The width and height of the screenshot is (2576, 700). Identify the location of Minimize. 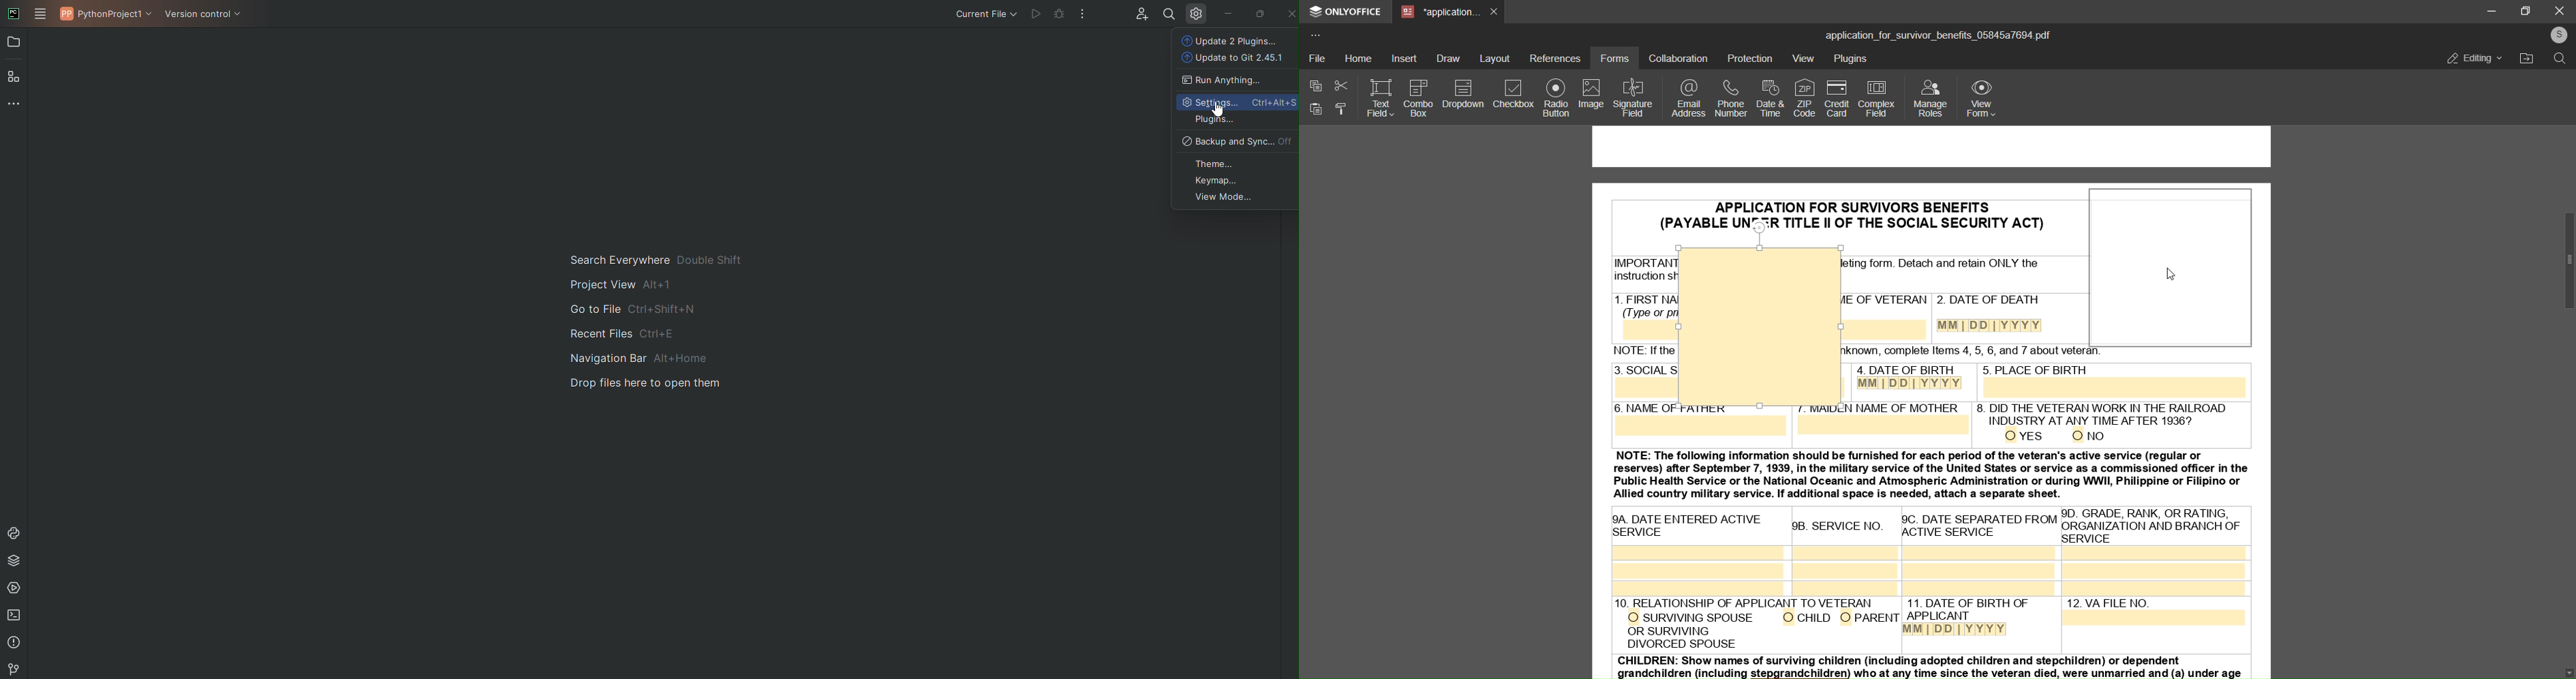
(1225, 15).